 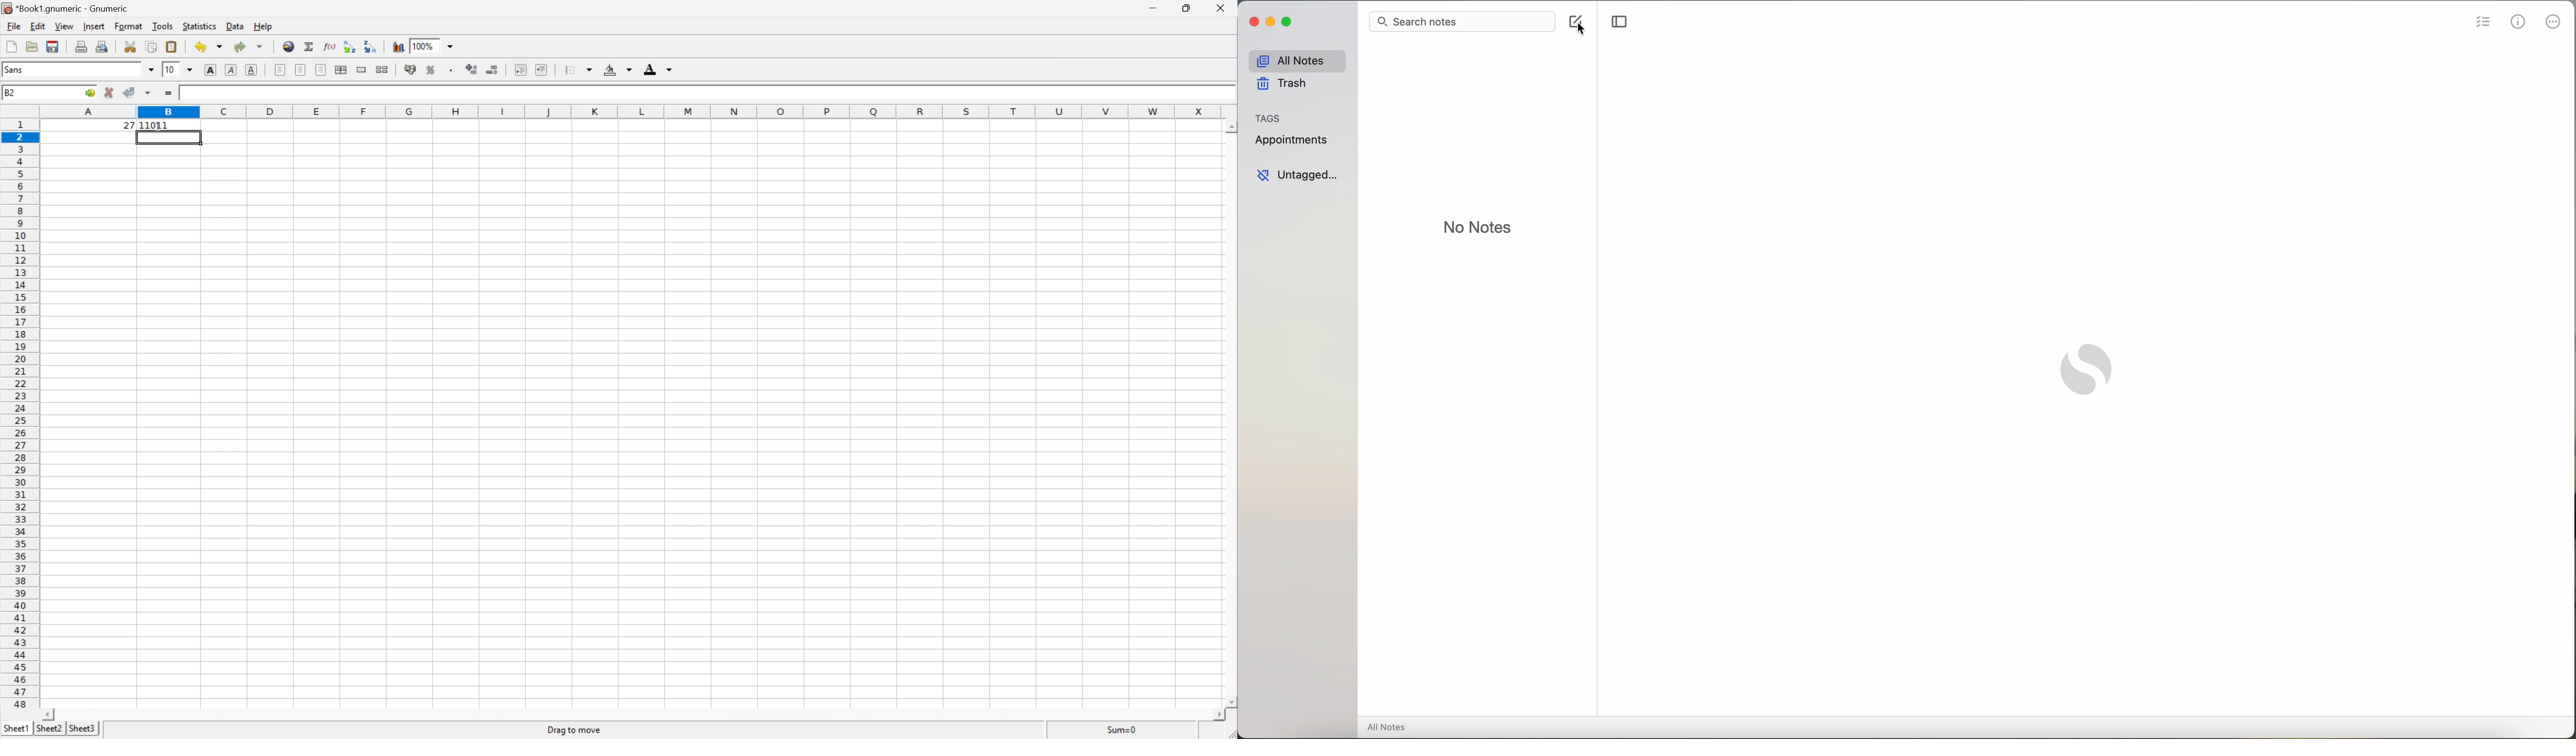 I want to click on Enter formula, so click(x=170, y=94).